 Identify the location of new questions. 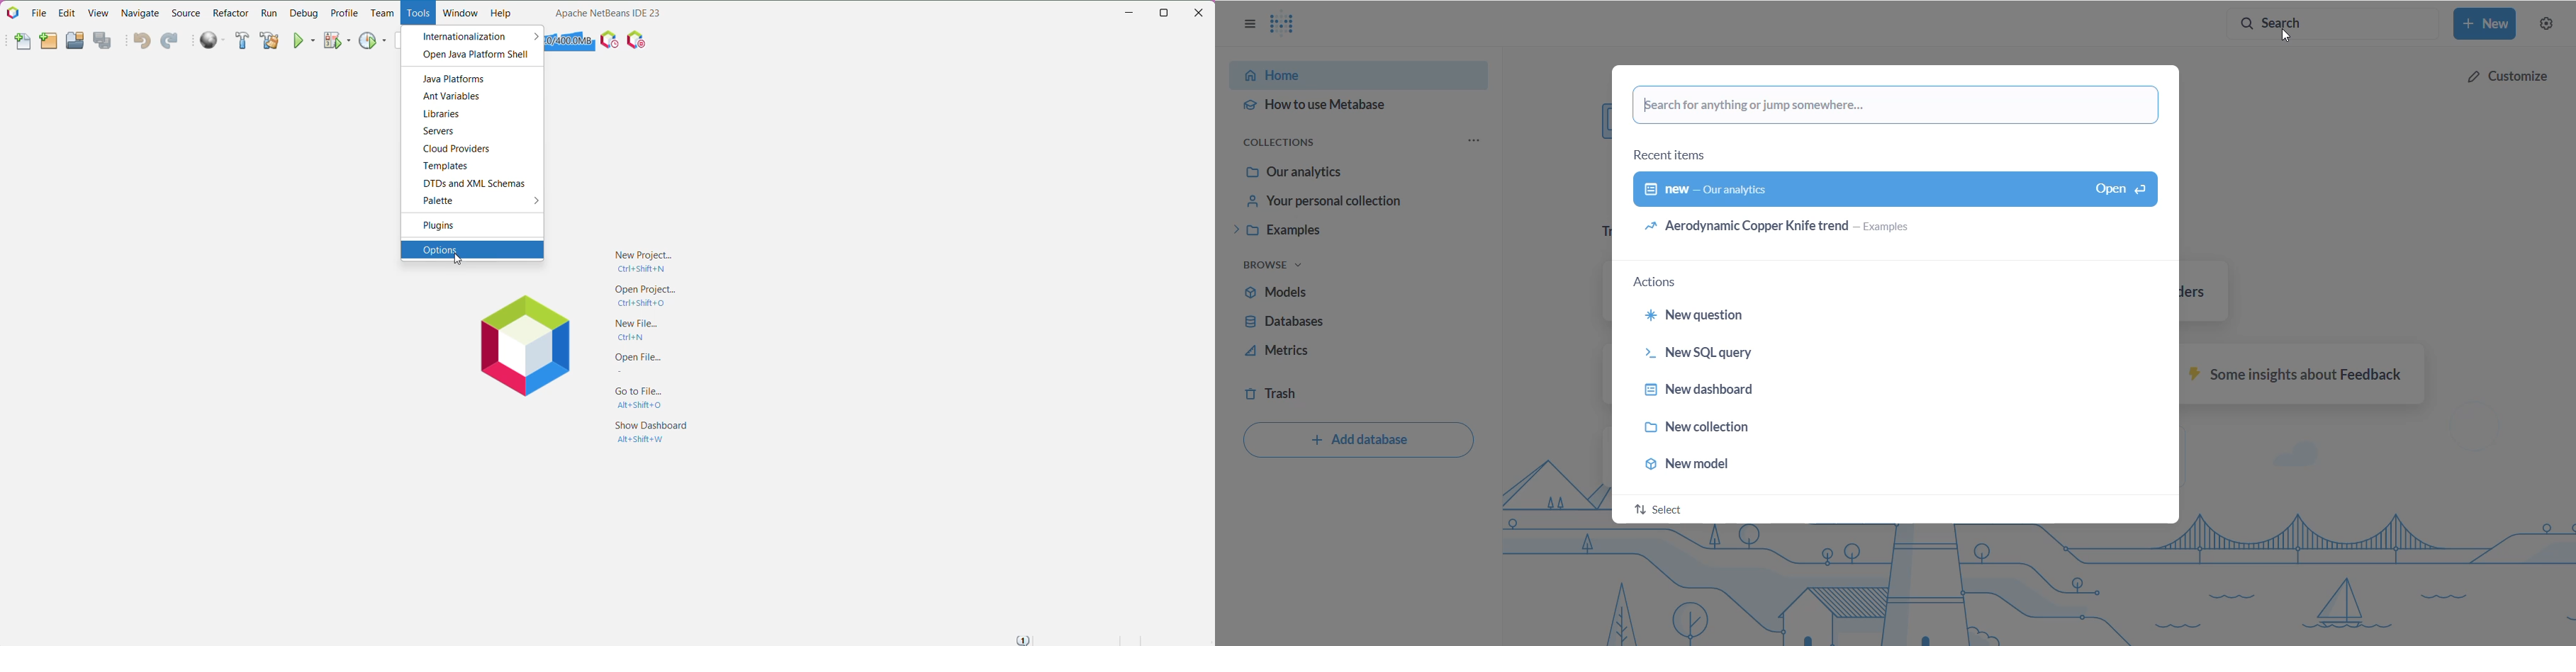
(1869, 317).